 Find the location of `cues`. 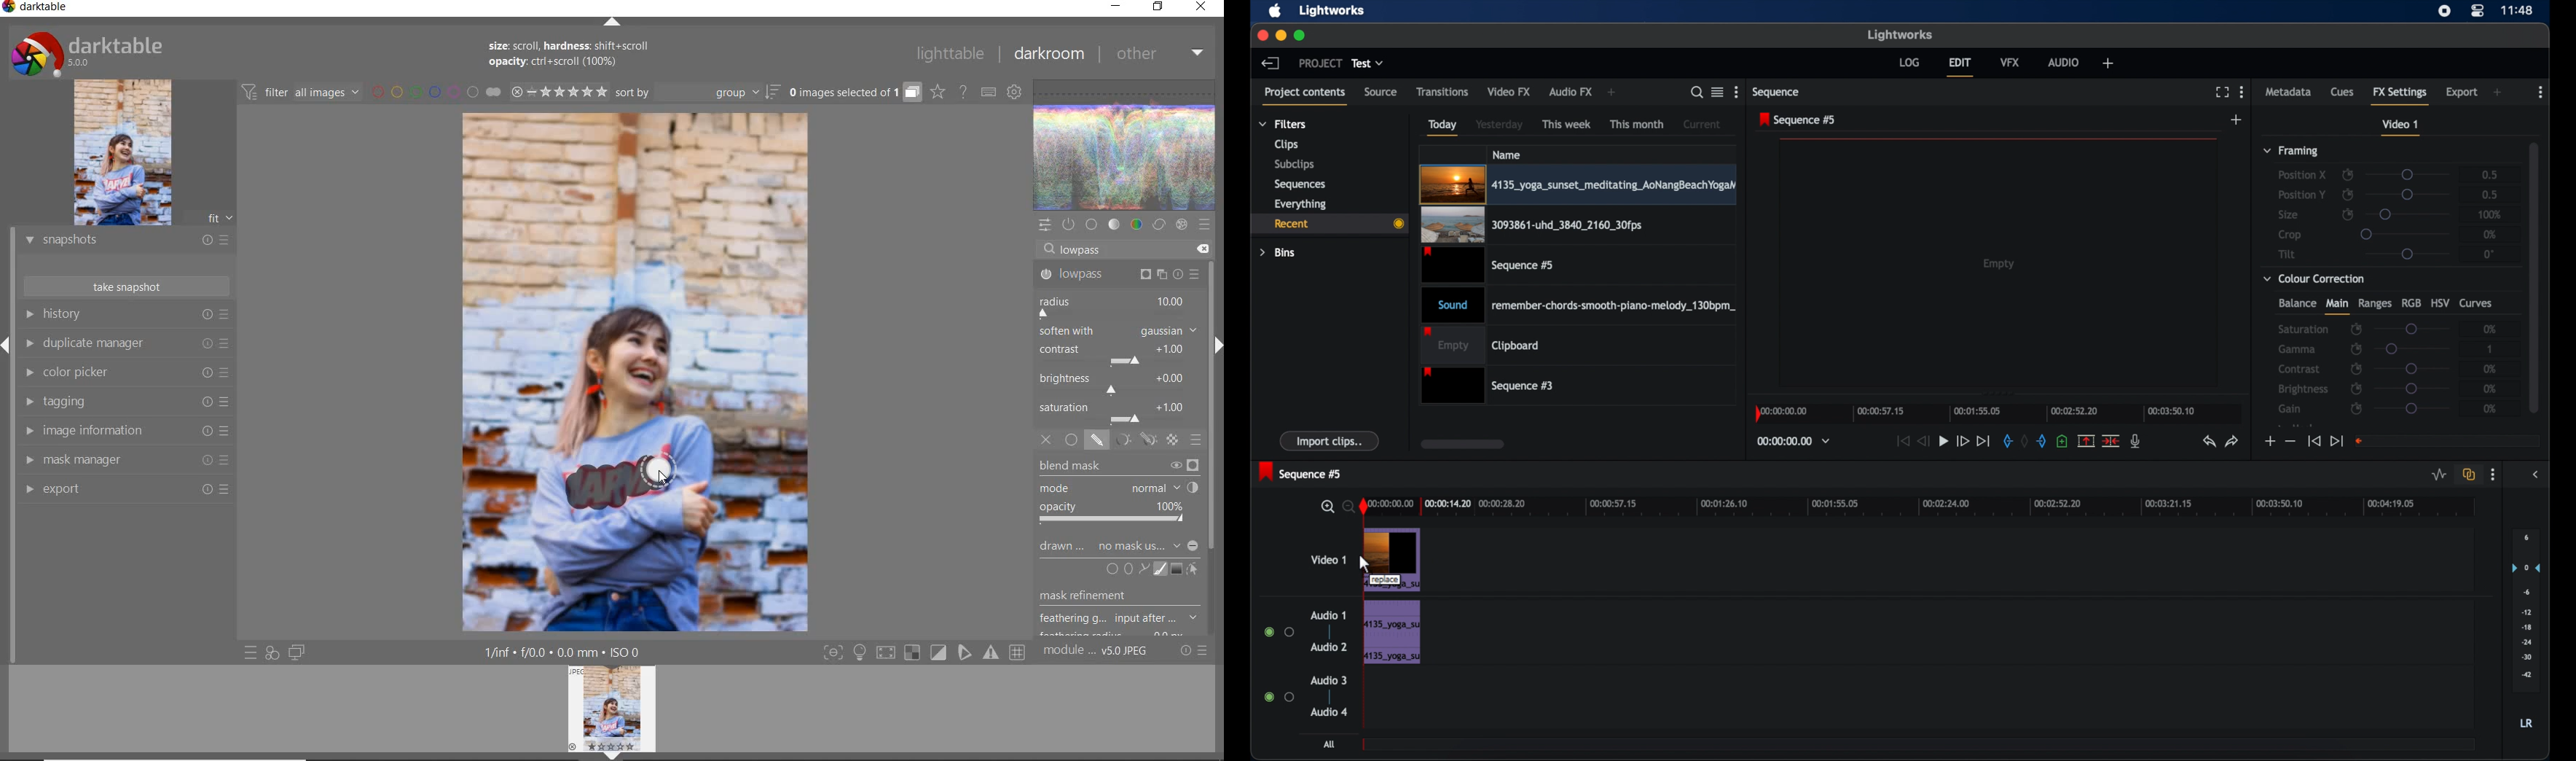

cues is located at coordinates (2343, 92).